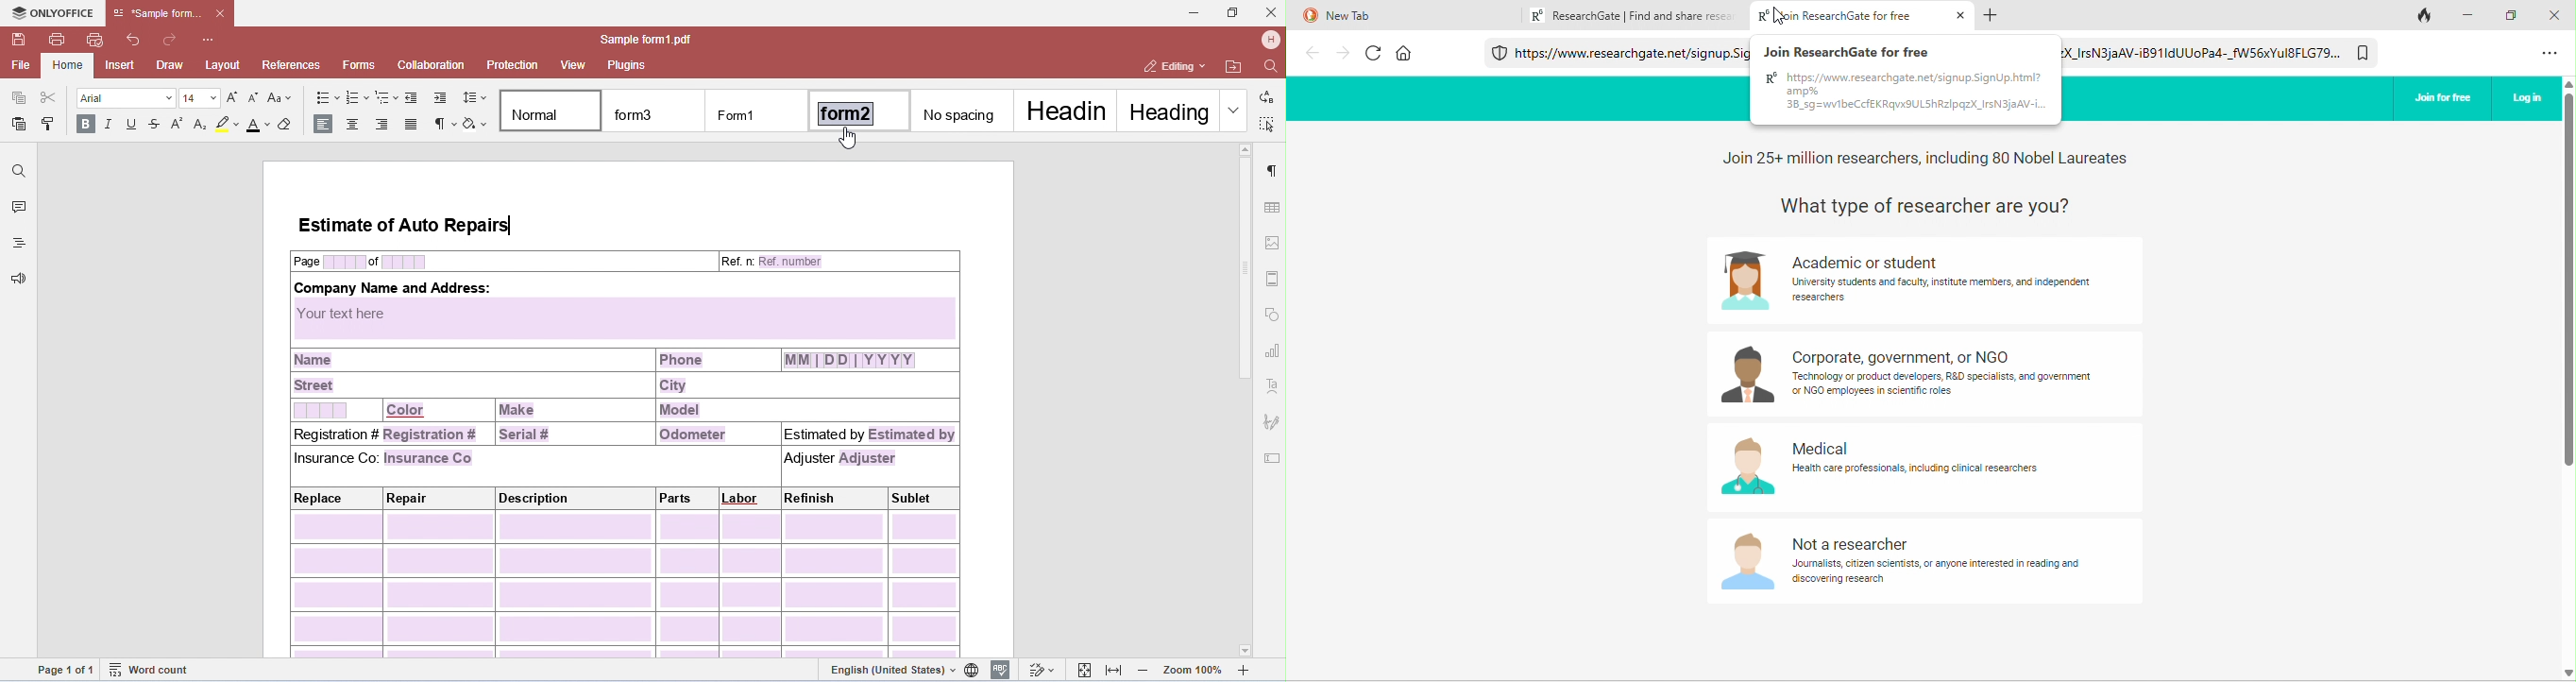 Image resolution: width=2576 pixels, height=700 pixels. Describe the element at coordinates (2568, 84) in the screenshot. I see `Scroll up` at that location.